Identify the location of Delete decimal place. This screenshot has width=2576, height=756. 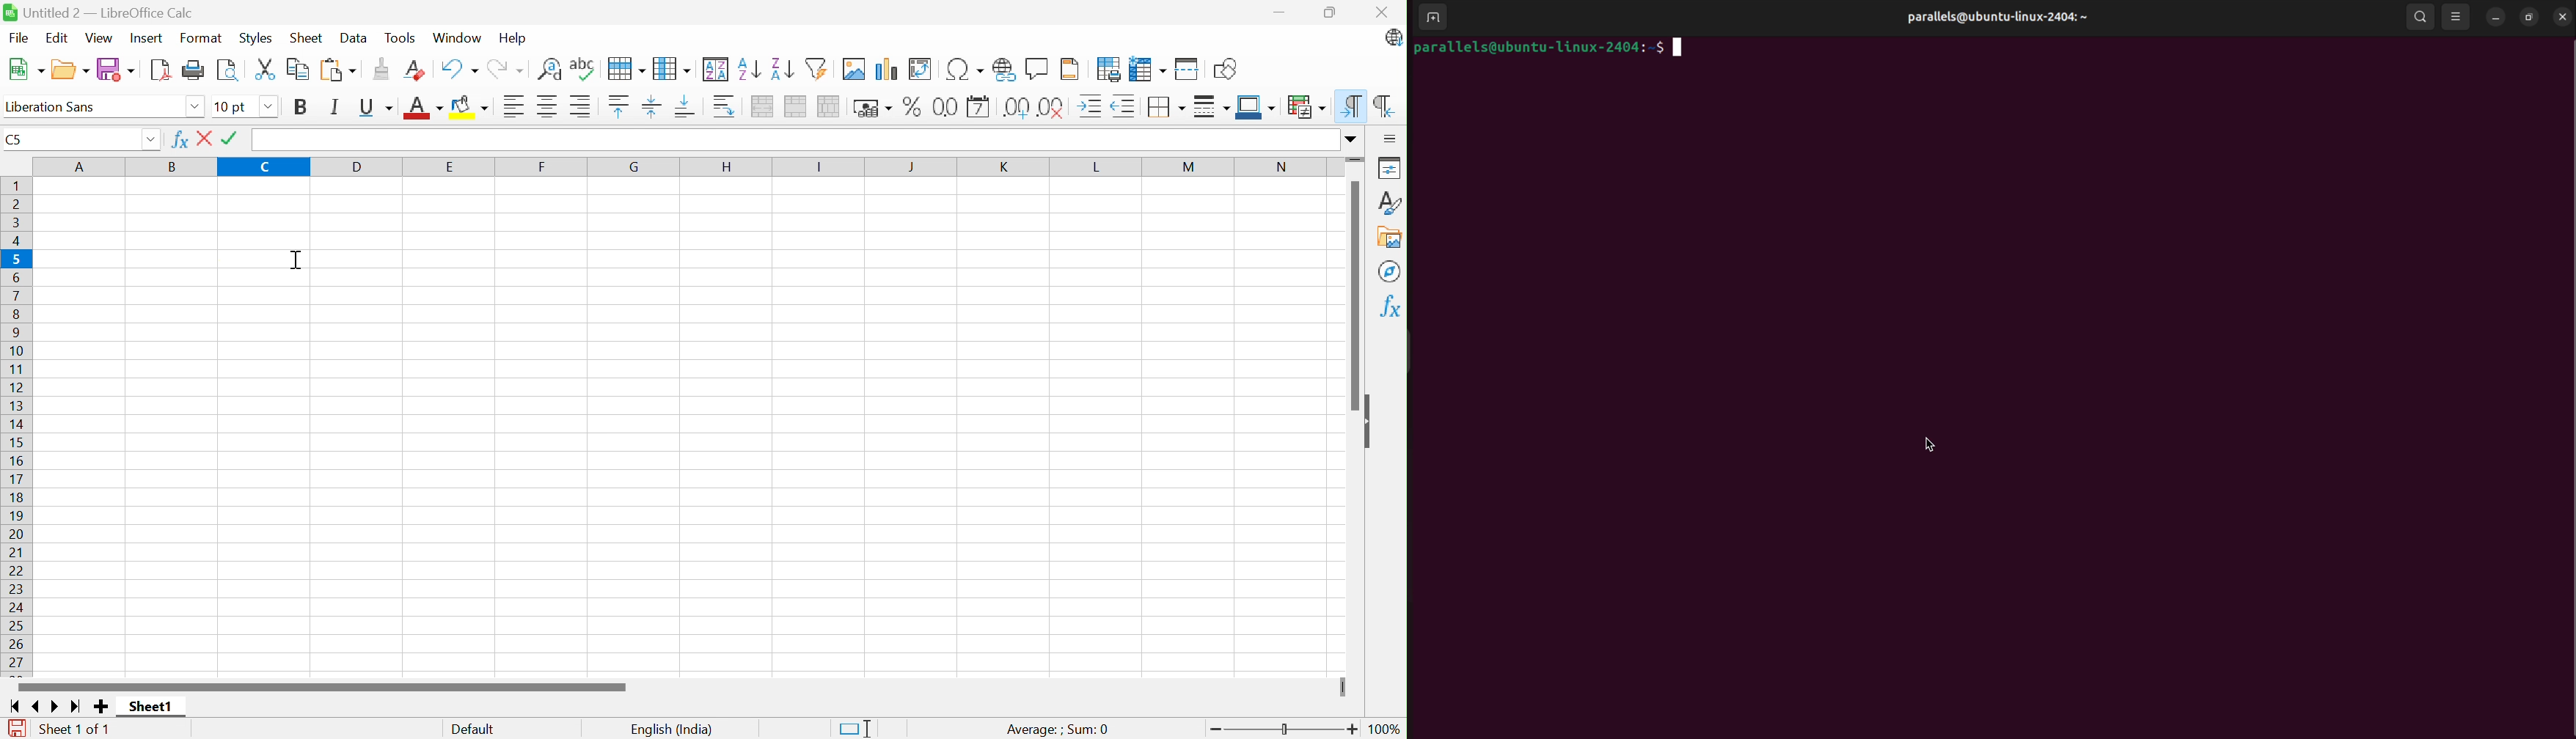
(1052, 108).